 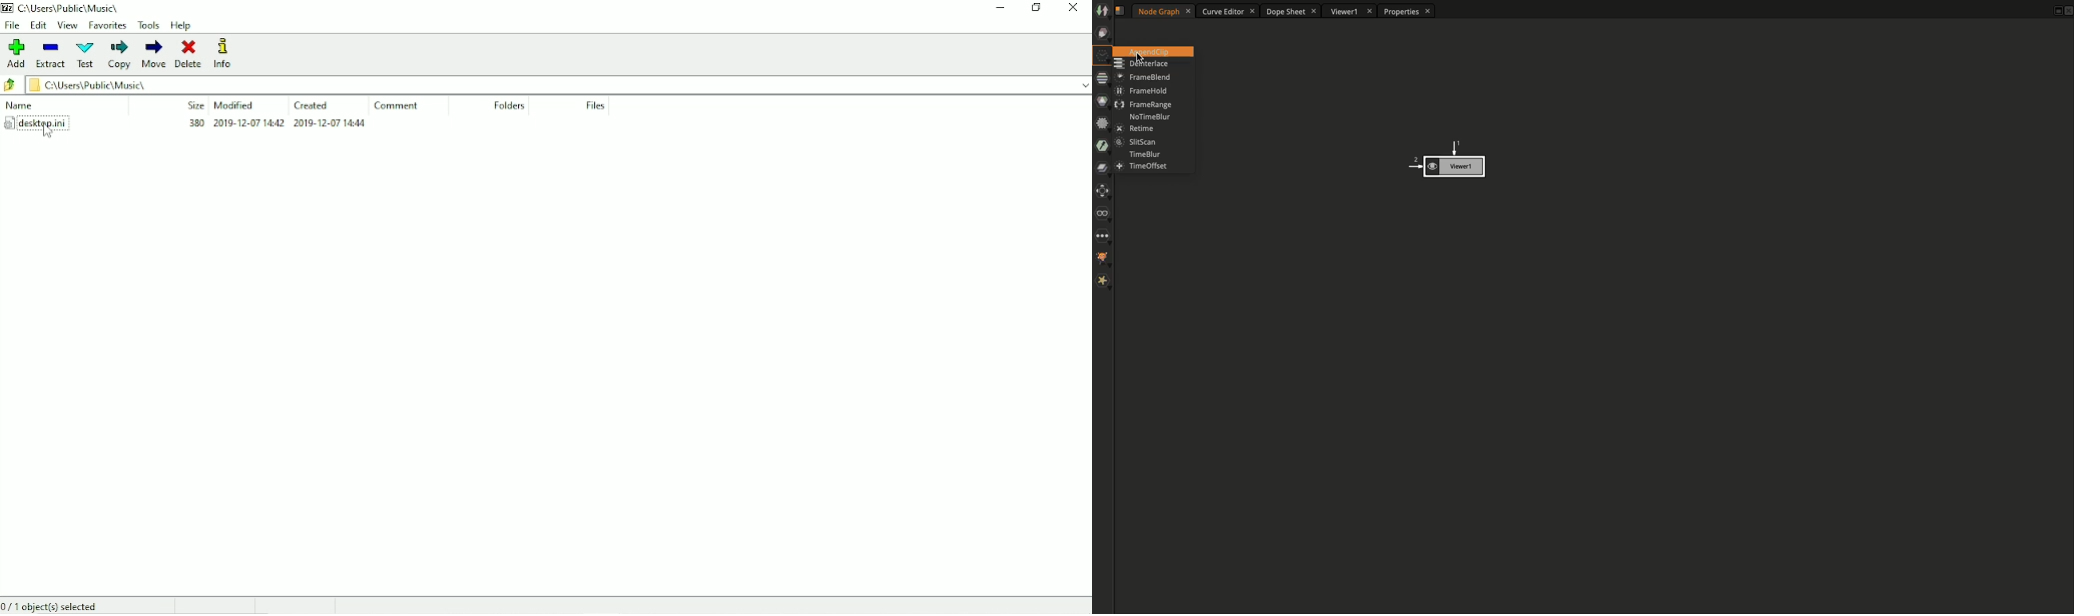 I want to click on Comment, so click(x=400, y=106).